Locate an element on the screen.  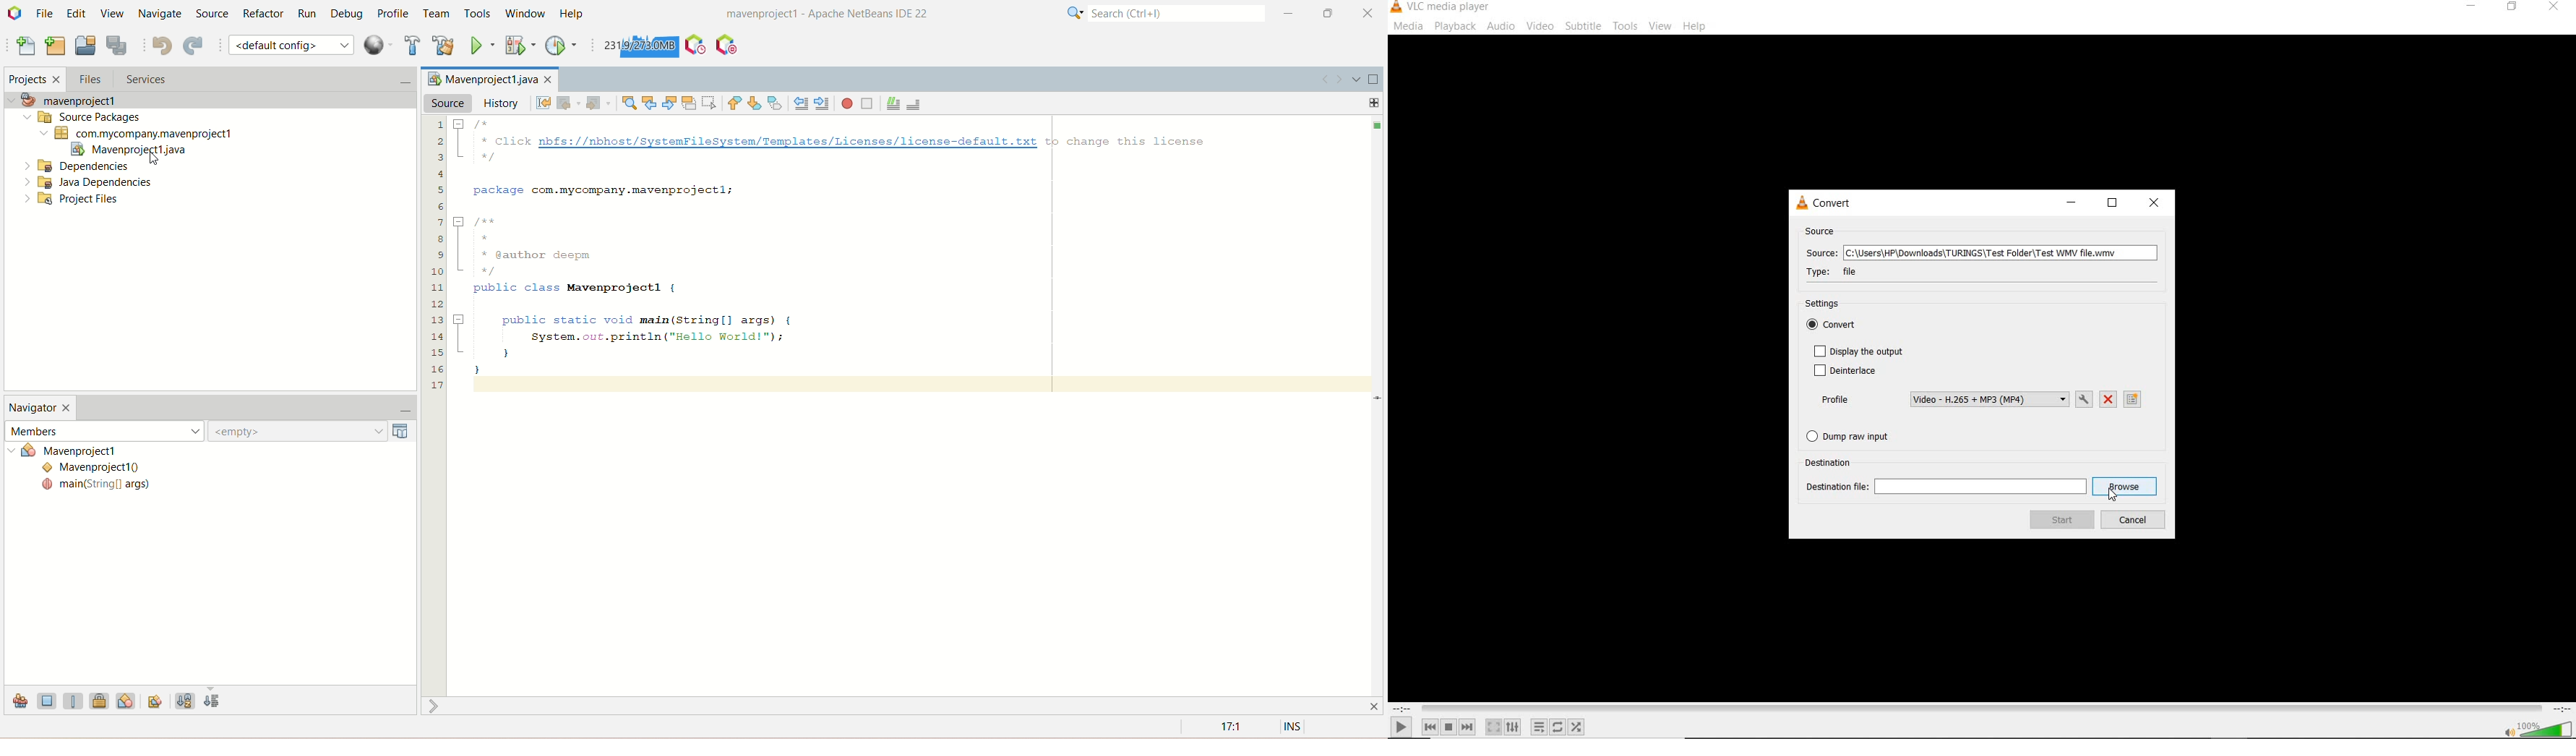
profile is located at coordinates (1835, 400).